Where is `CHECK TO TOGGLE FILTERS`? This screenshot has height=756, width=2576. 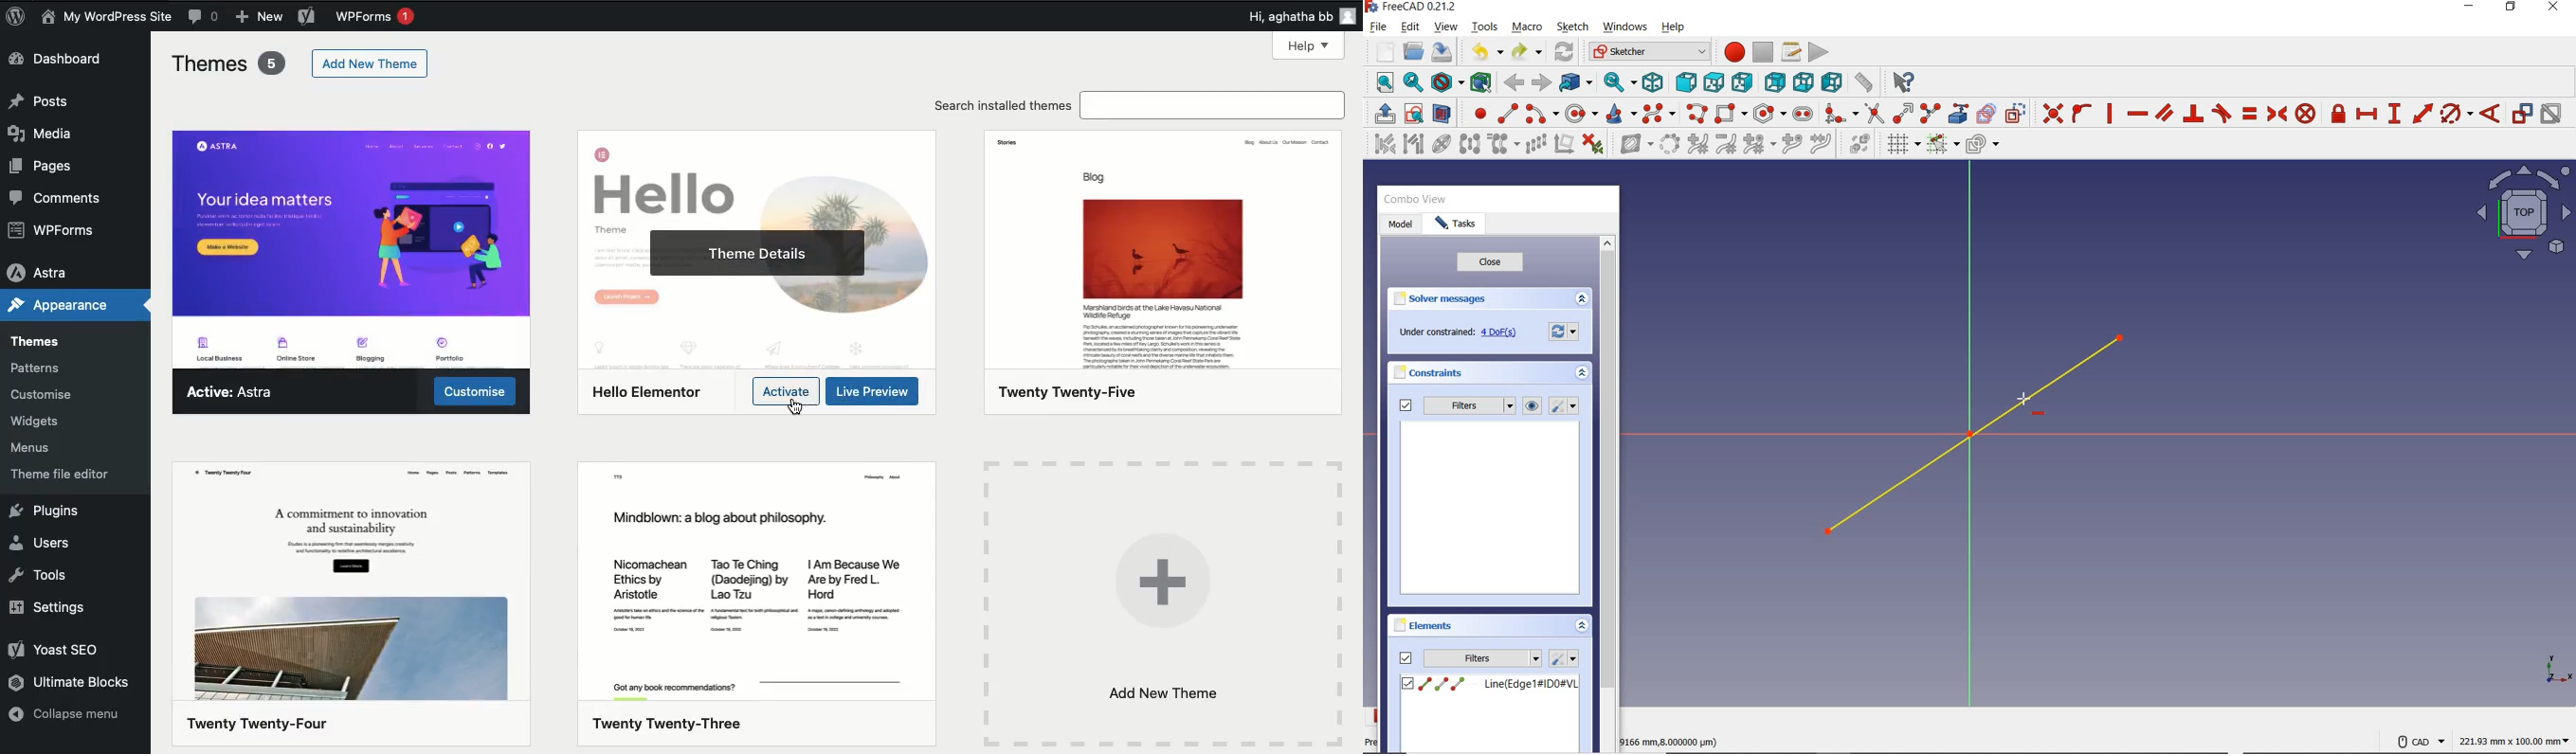
CHECK TO TOGGLE FILTERS is located at coordinates (1406, 657).